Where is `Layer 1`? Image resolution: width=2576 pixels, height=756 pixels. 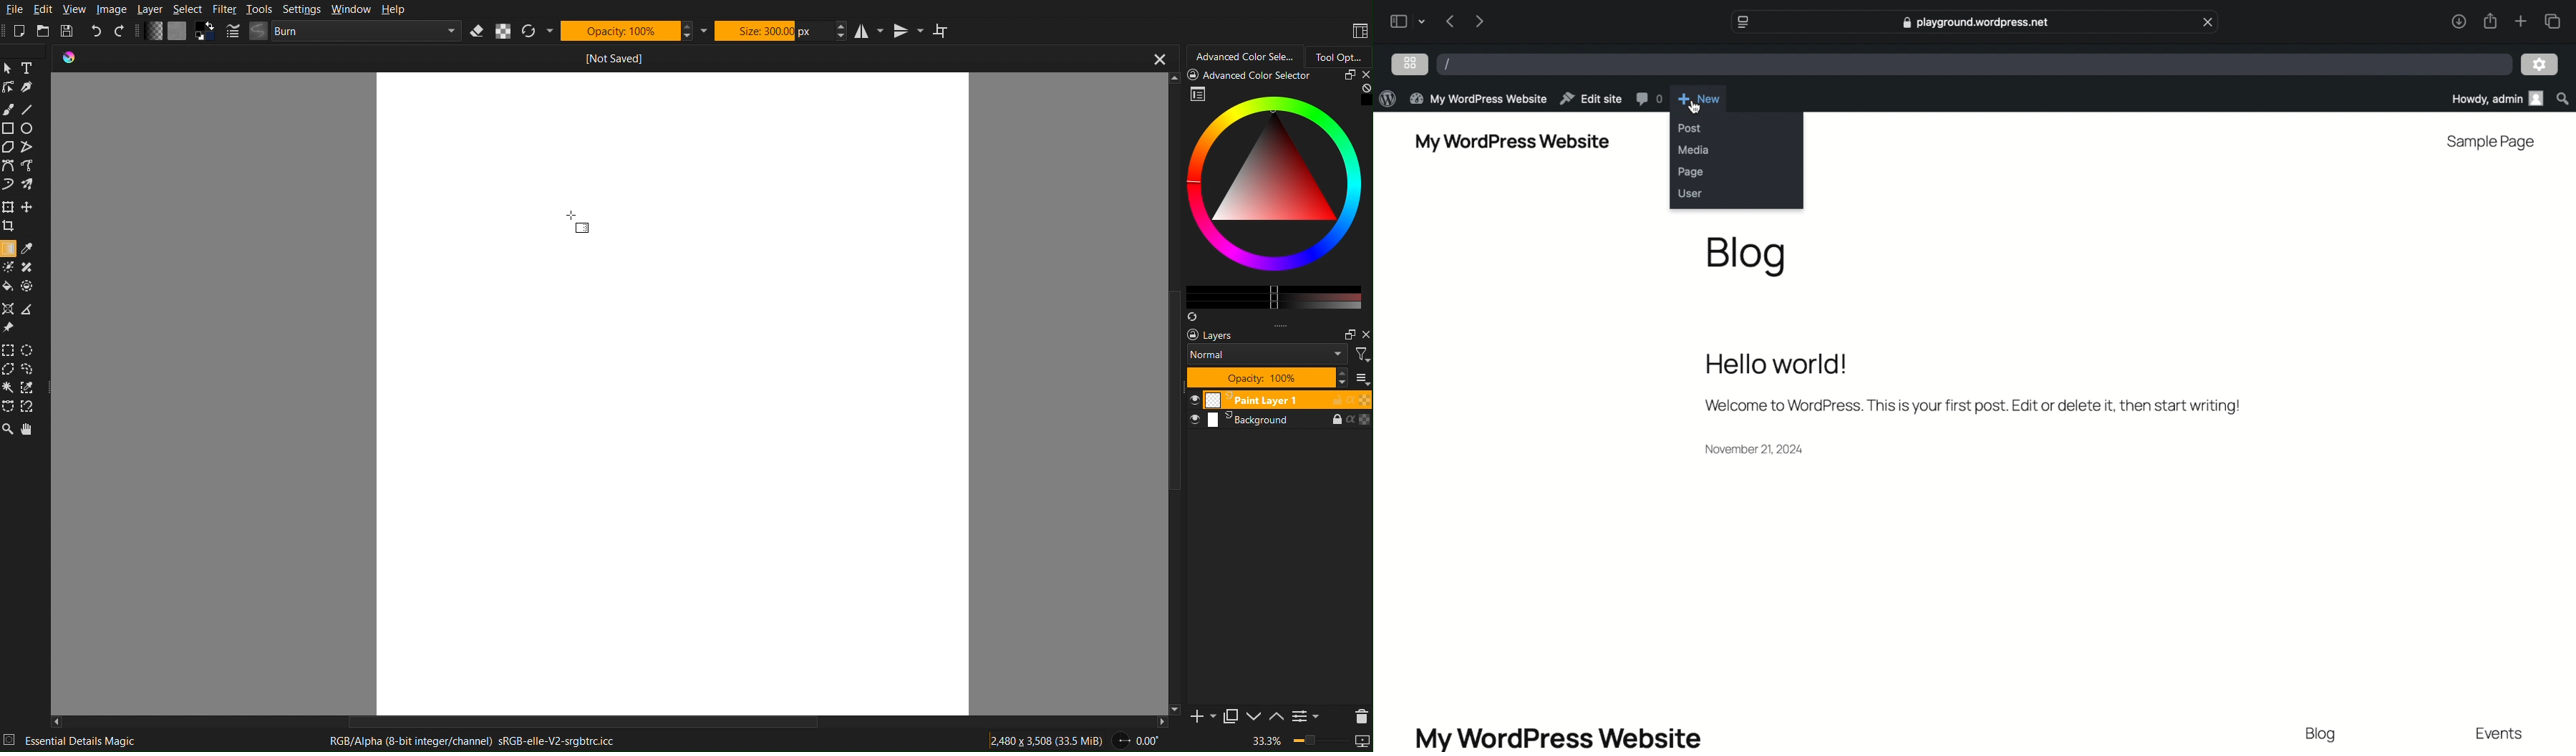 Layer 1 is located at coordinates (1278, 400).